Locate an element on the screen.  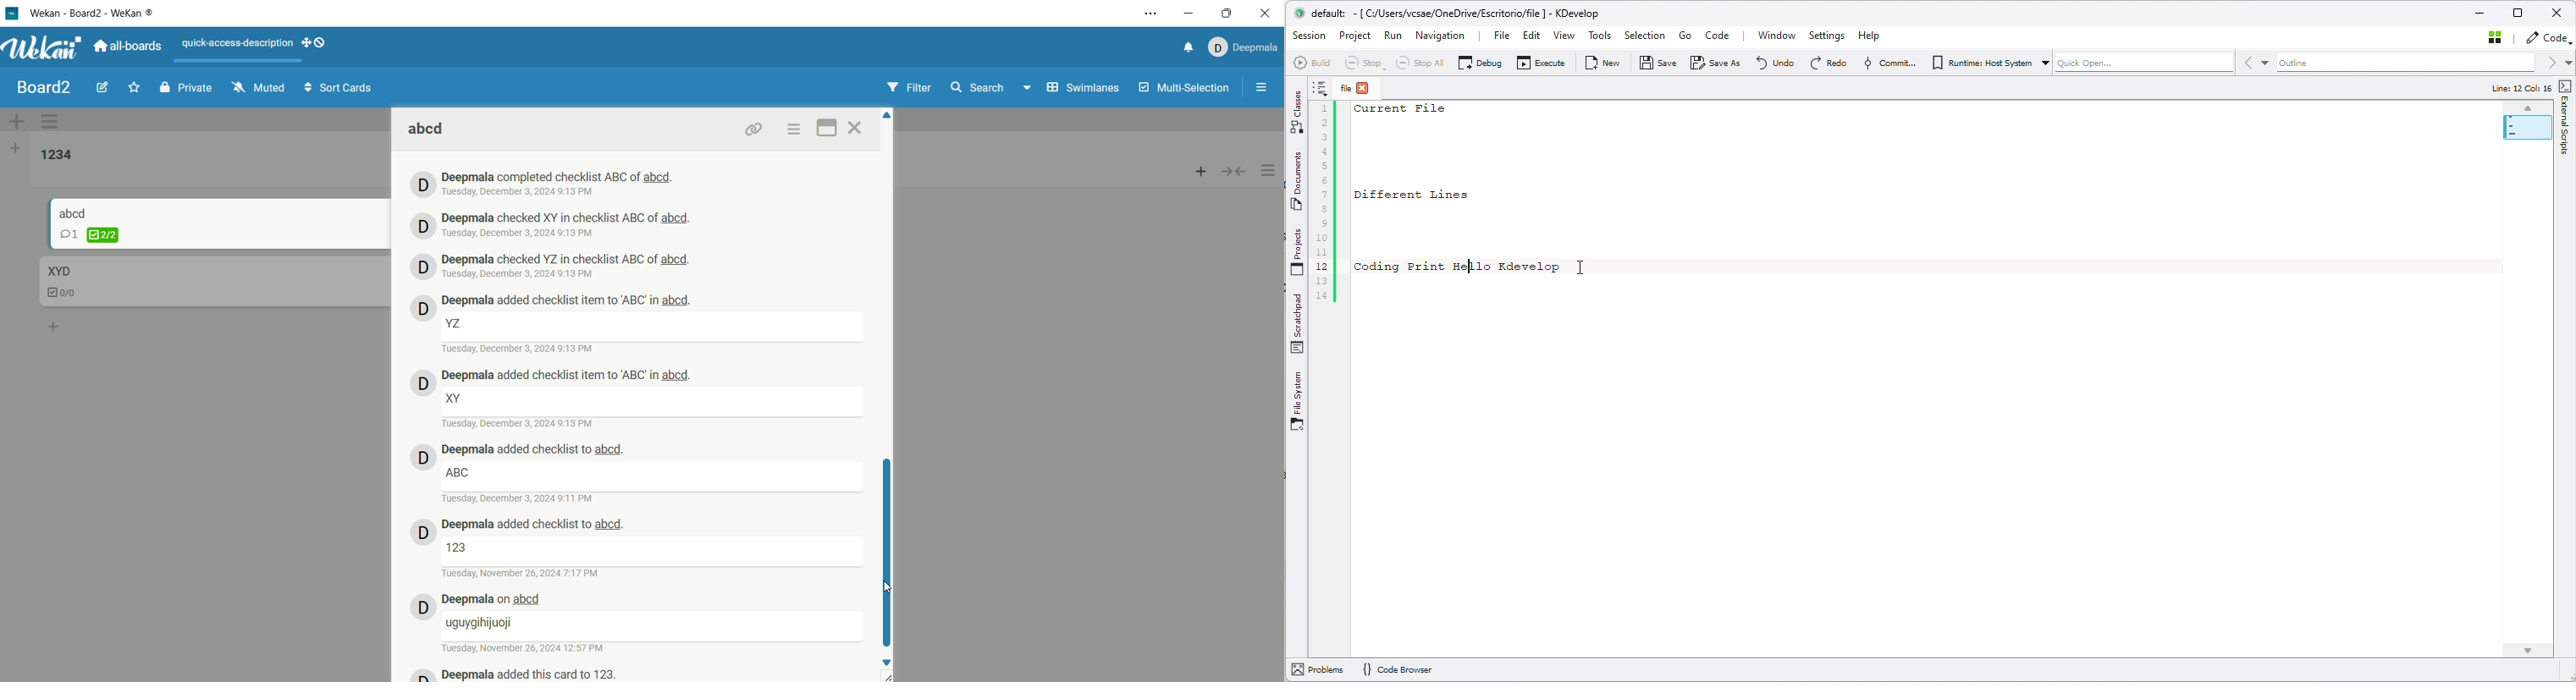
text is located at coordinates (460, 547).